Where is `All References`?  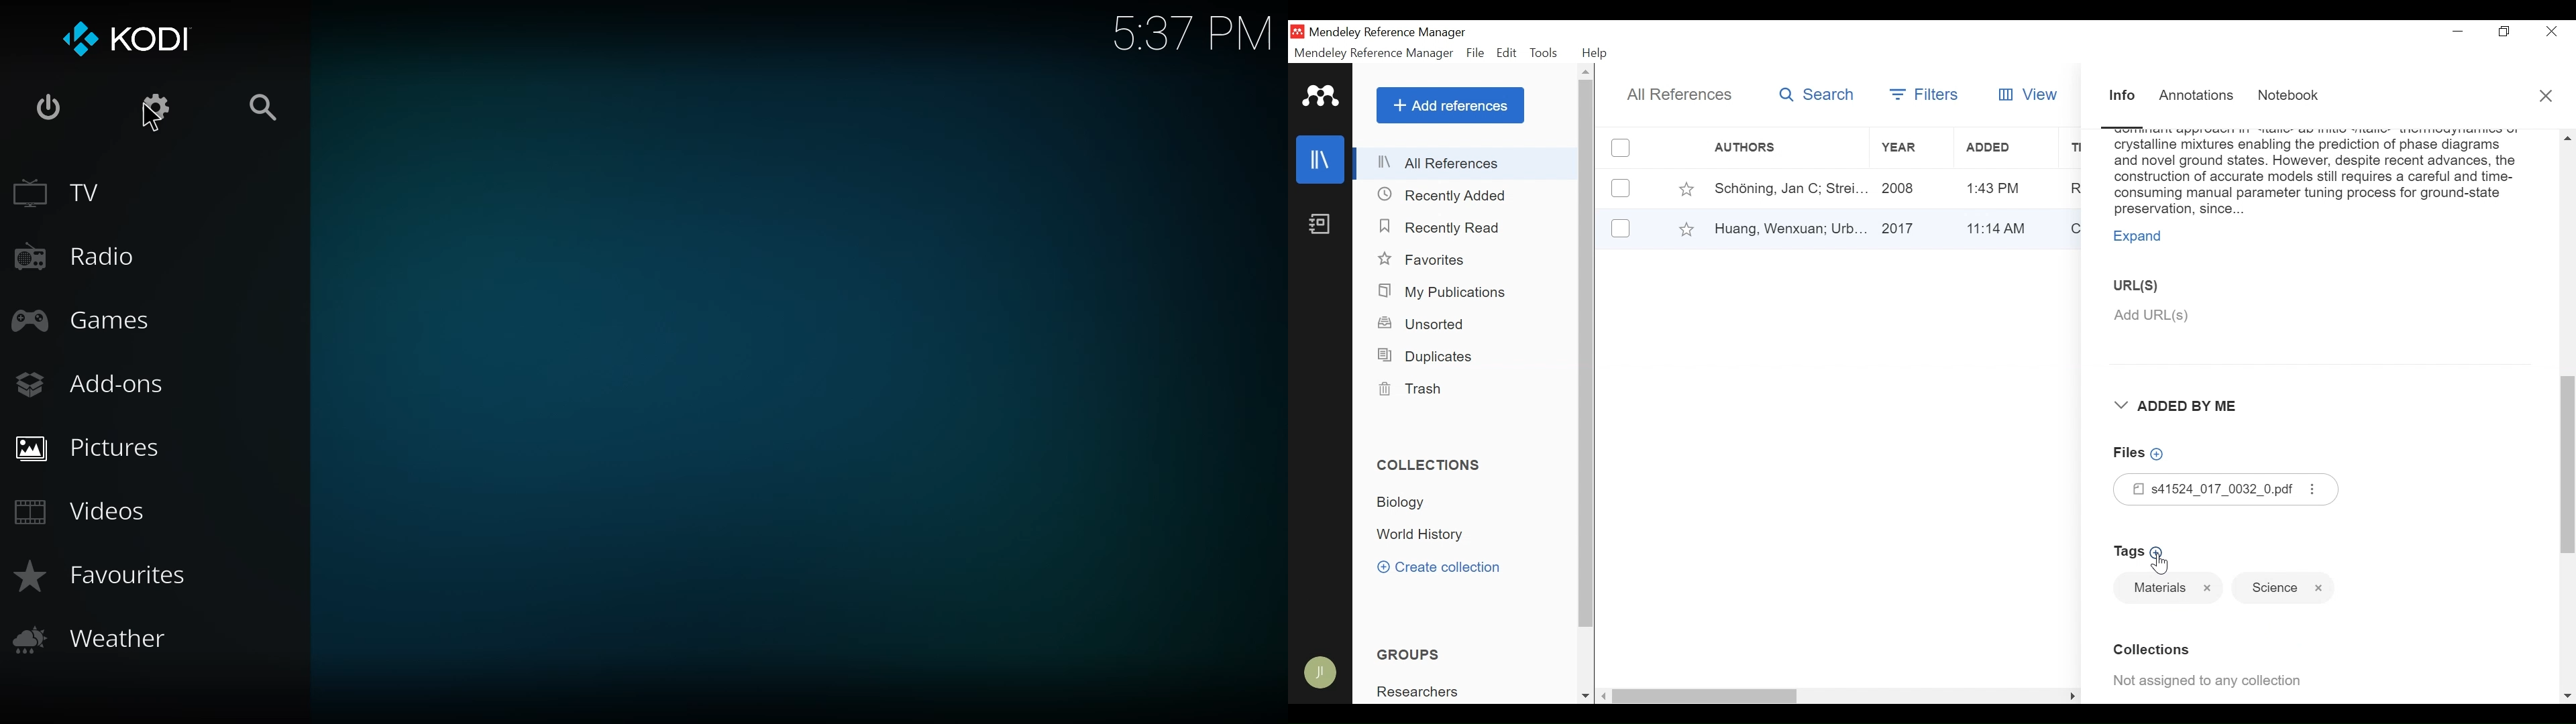
All References is located at coordinates (1467, 163).